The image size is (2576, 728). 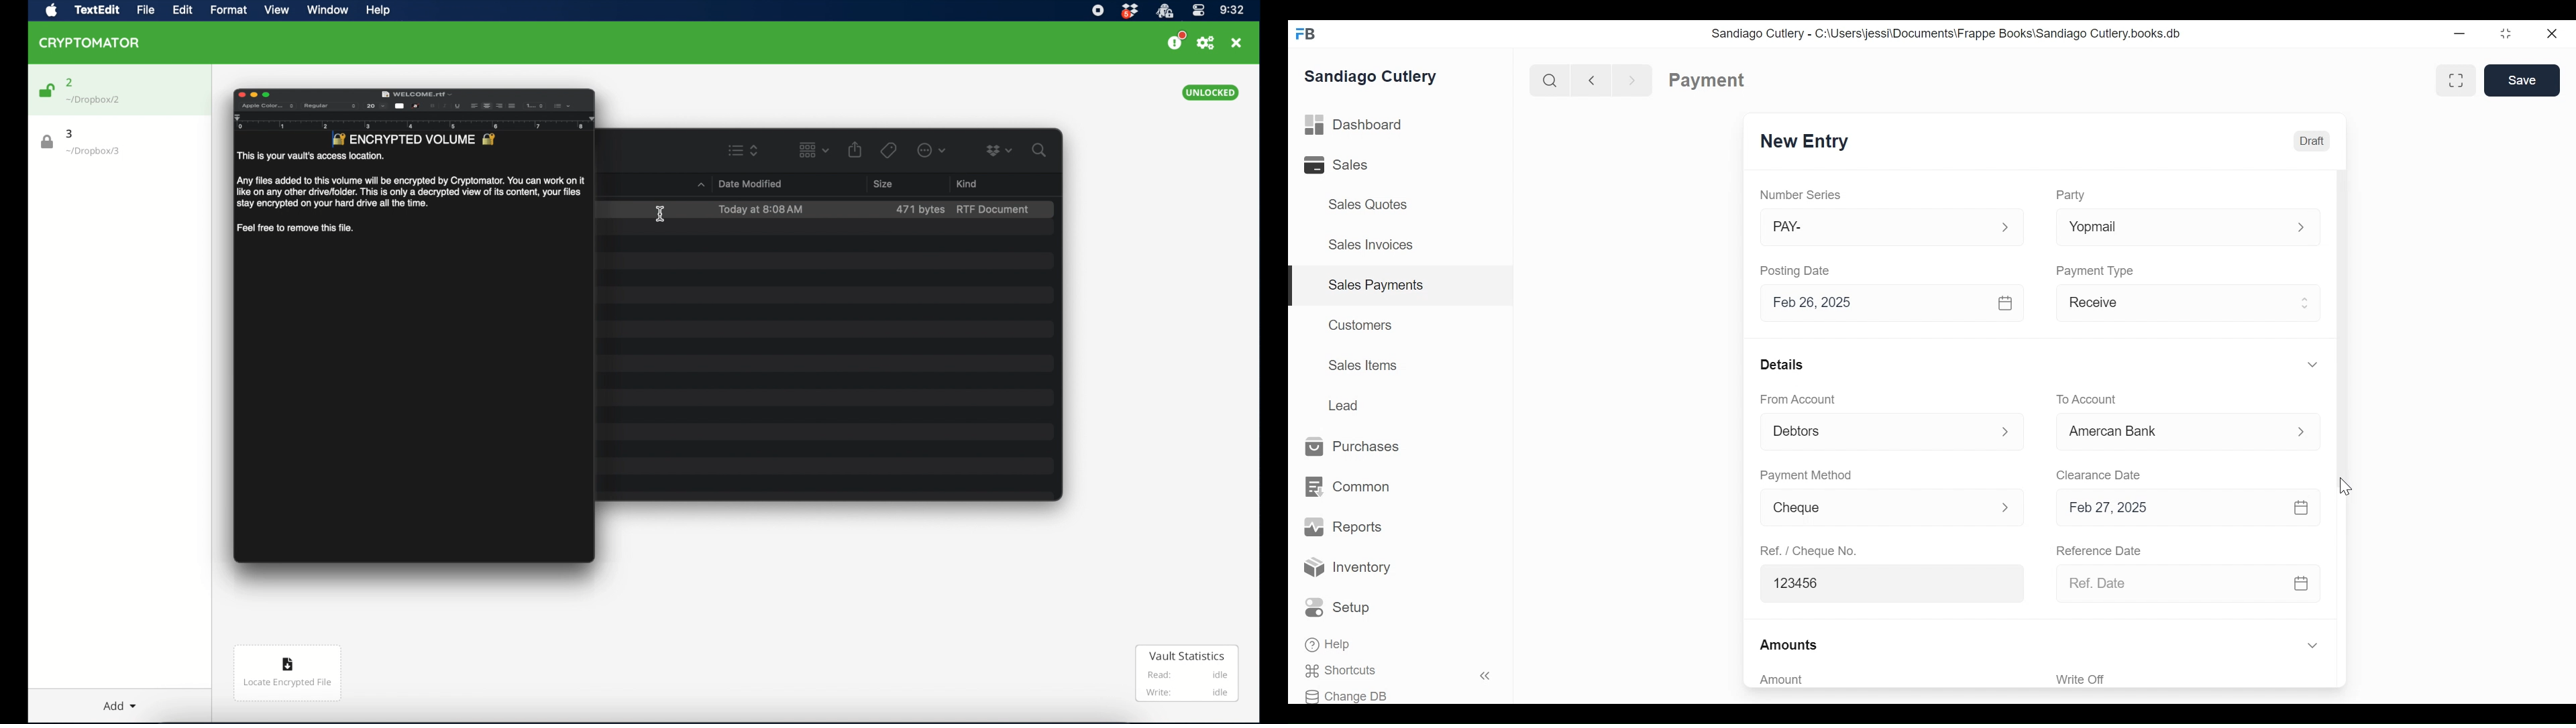 I want to click on Purchases, so click(x=1353, y=447).